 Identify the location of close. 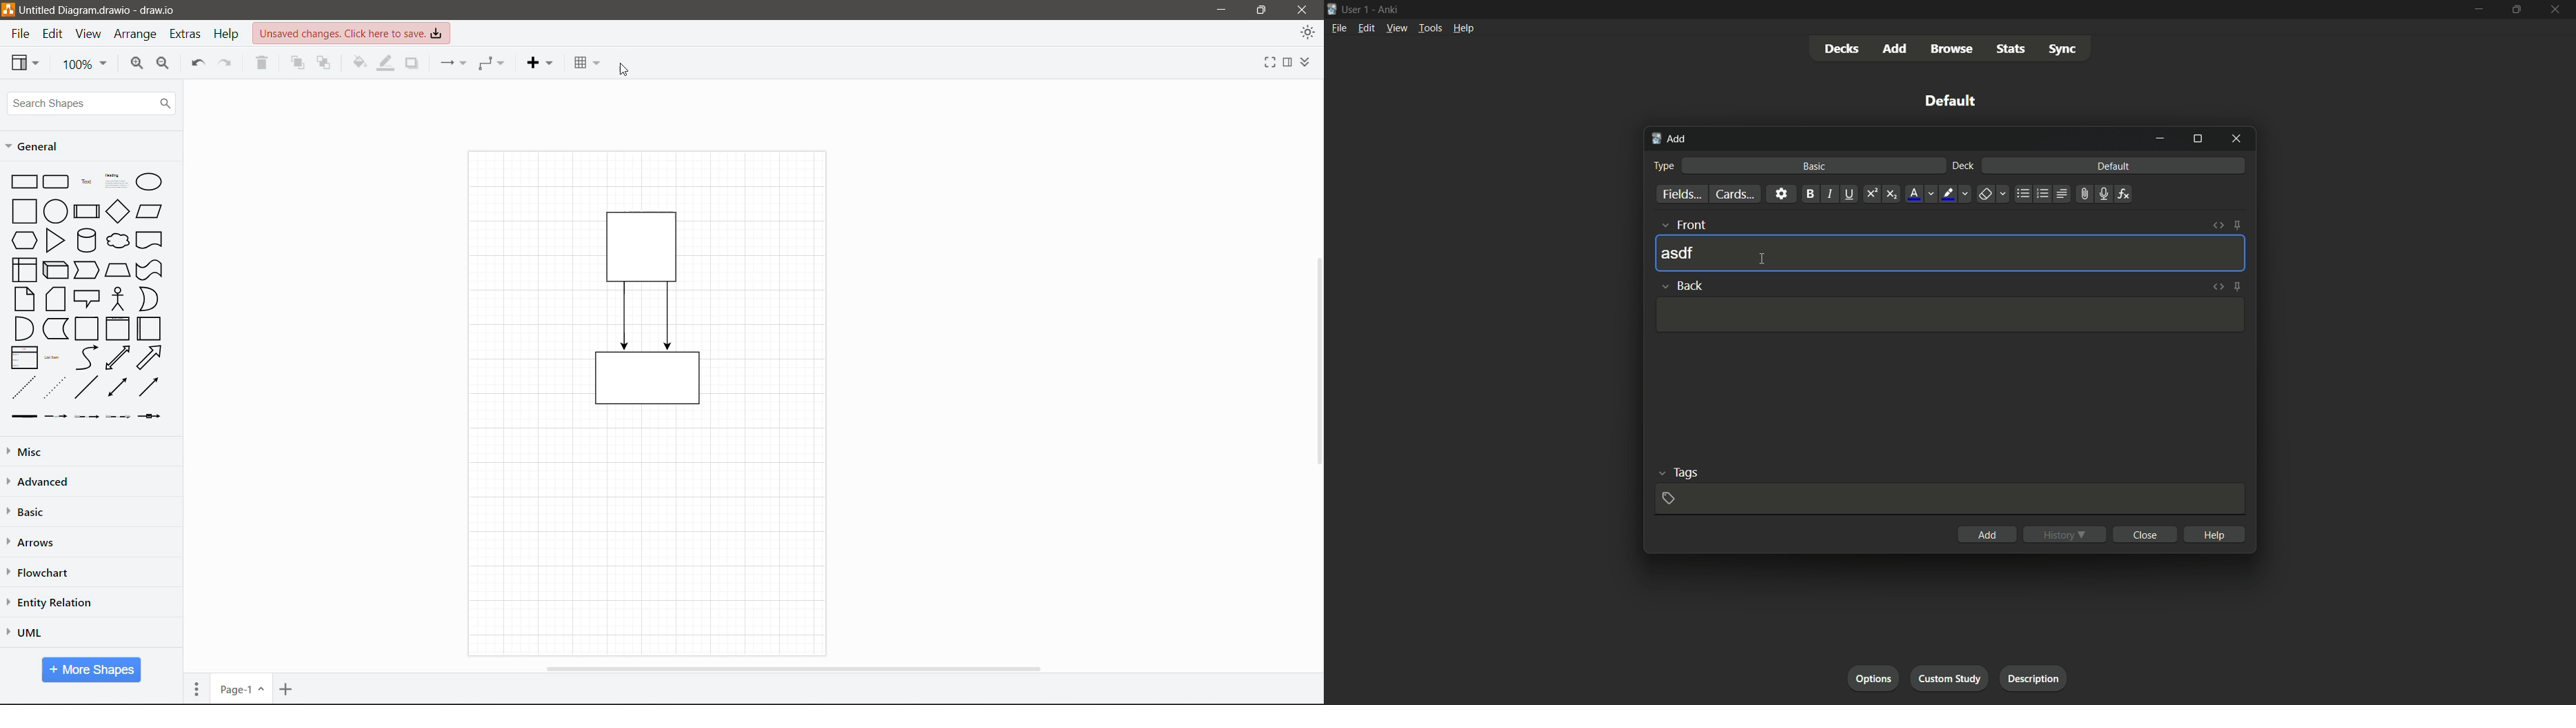
(2146, 534).